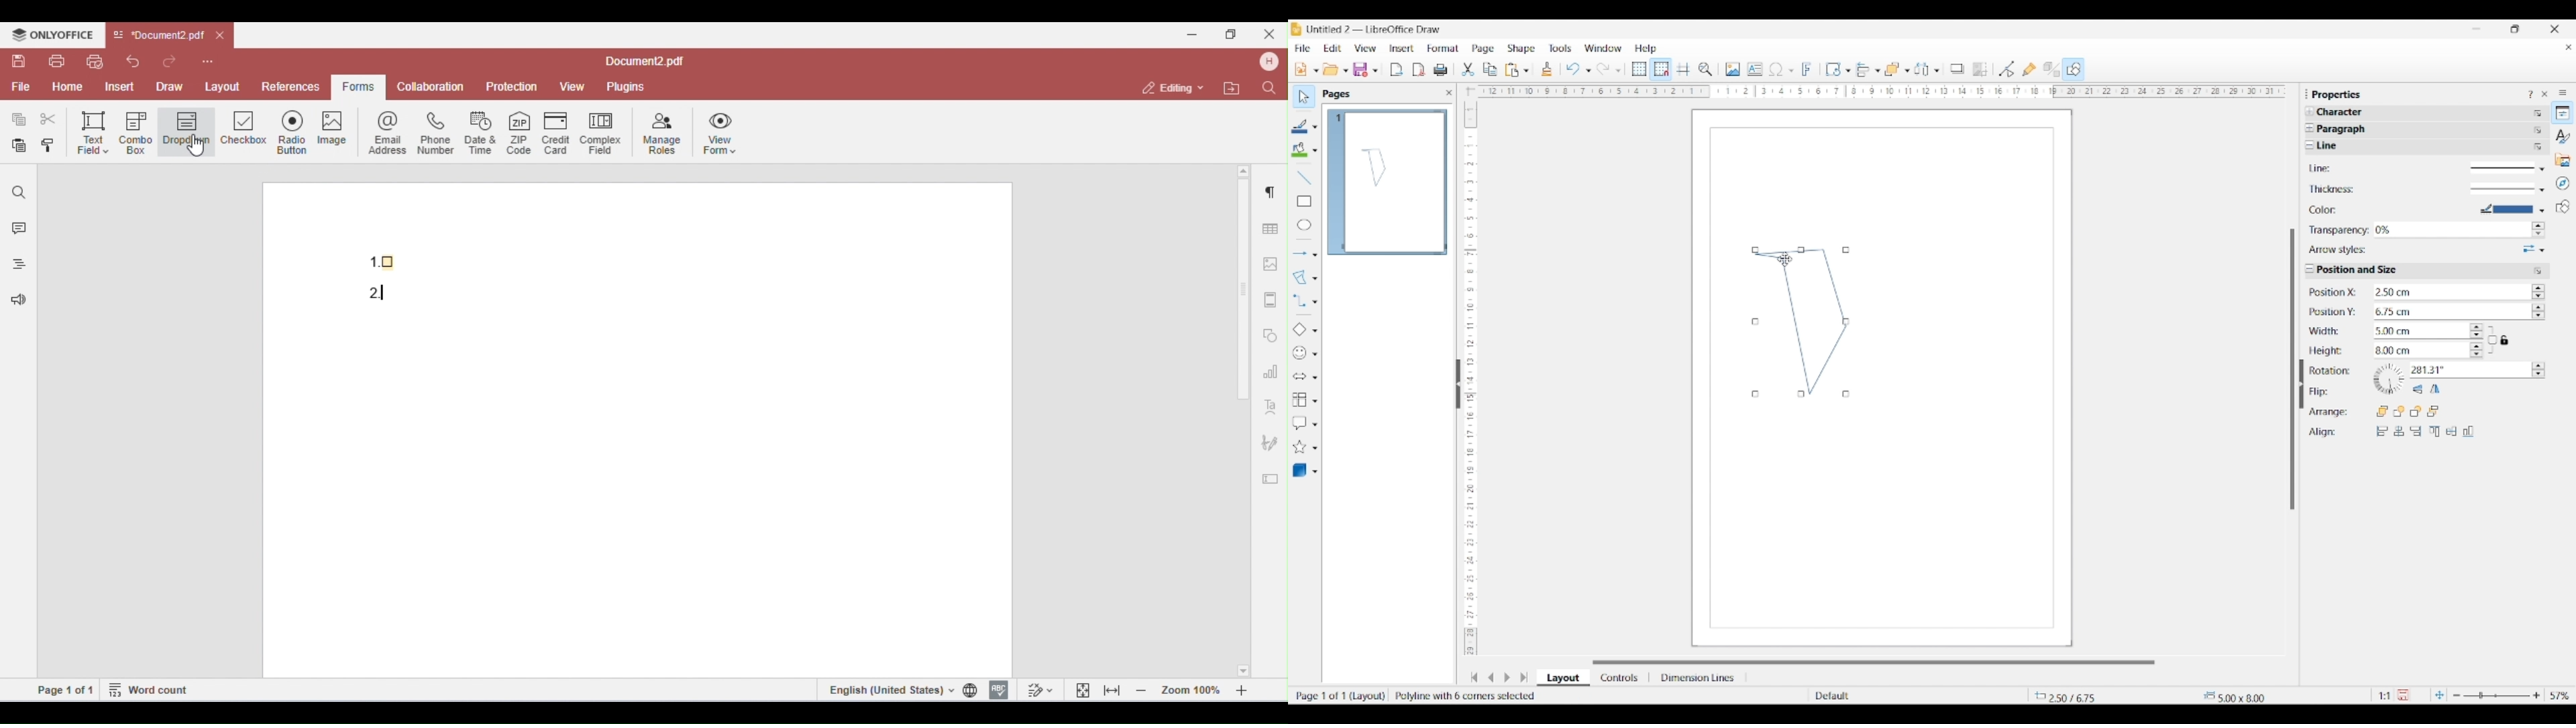  Describe the element at coordinates (1524, 677) in the screenshot. I see `Jump to the last slide` at that location.